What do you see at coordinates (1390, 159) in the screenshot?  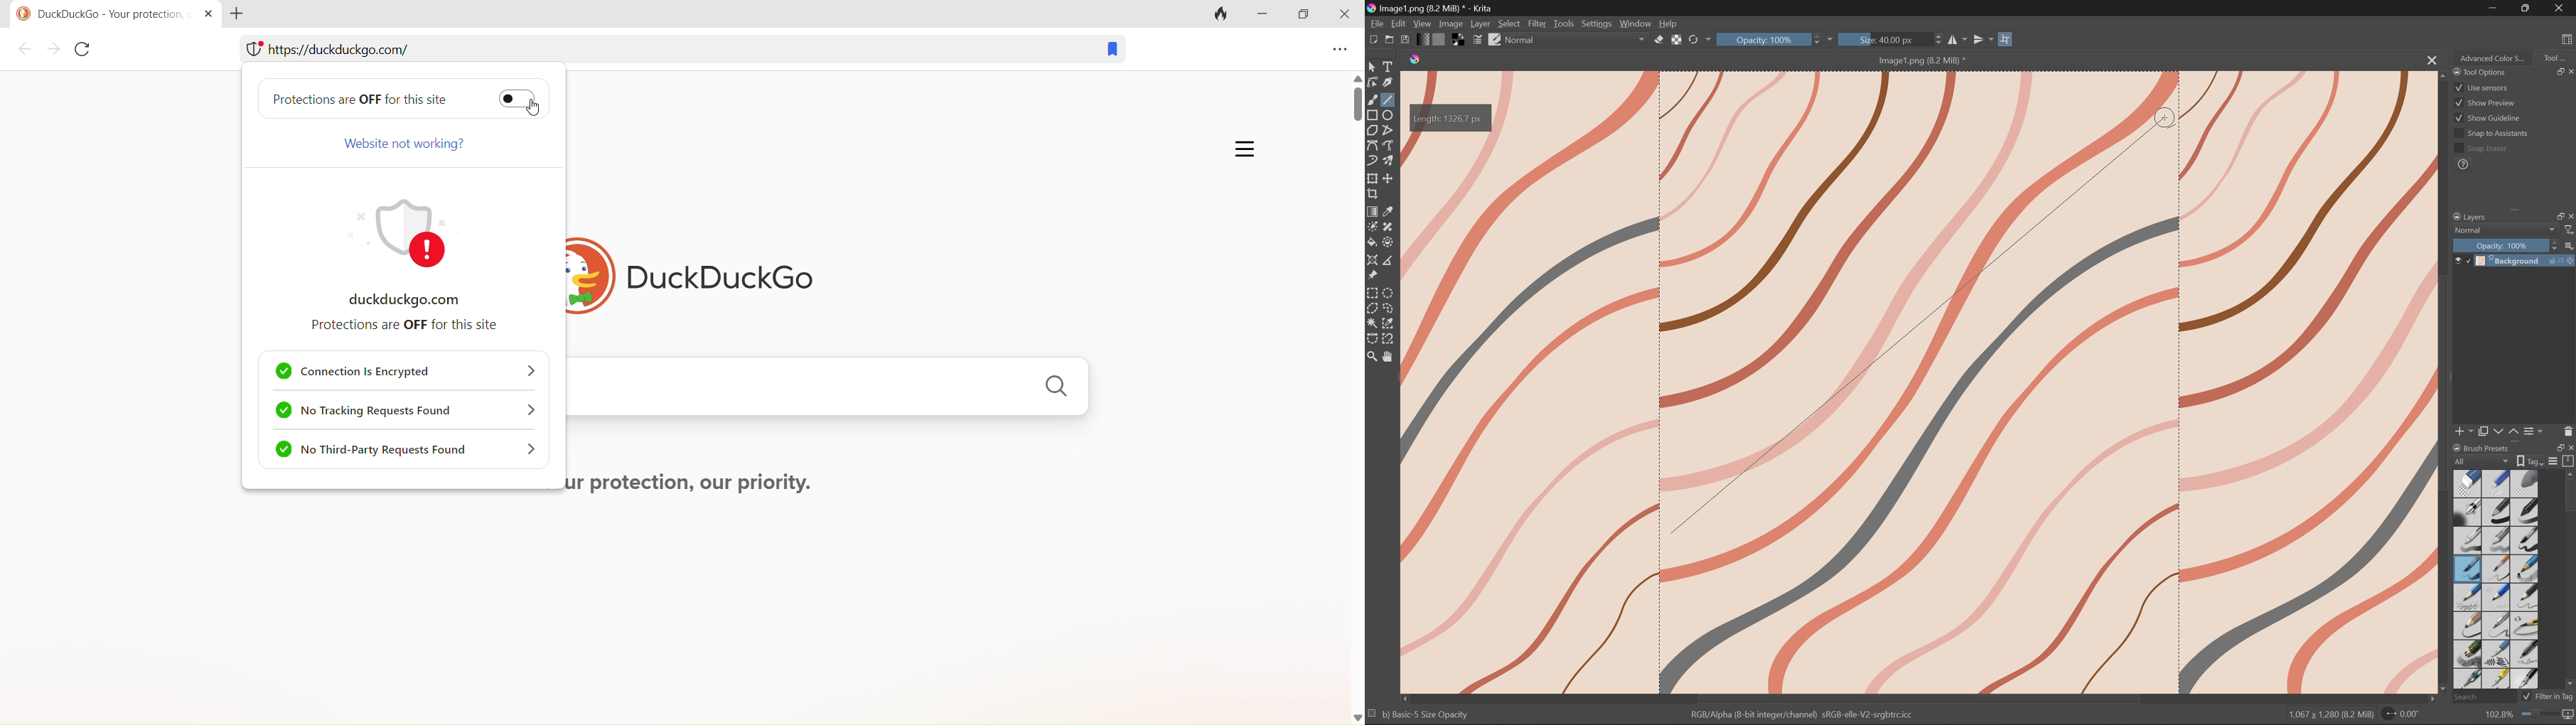 I see `Multibrush tool` at bounding box center [1390, 159].